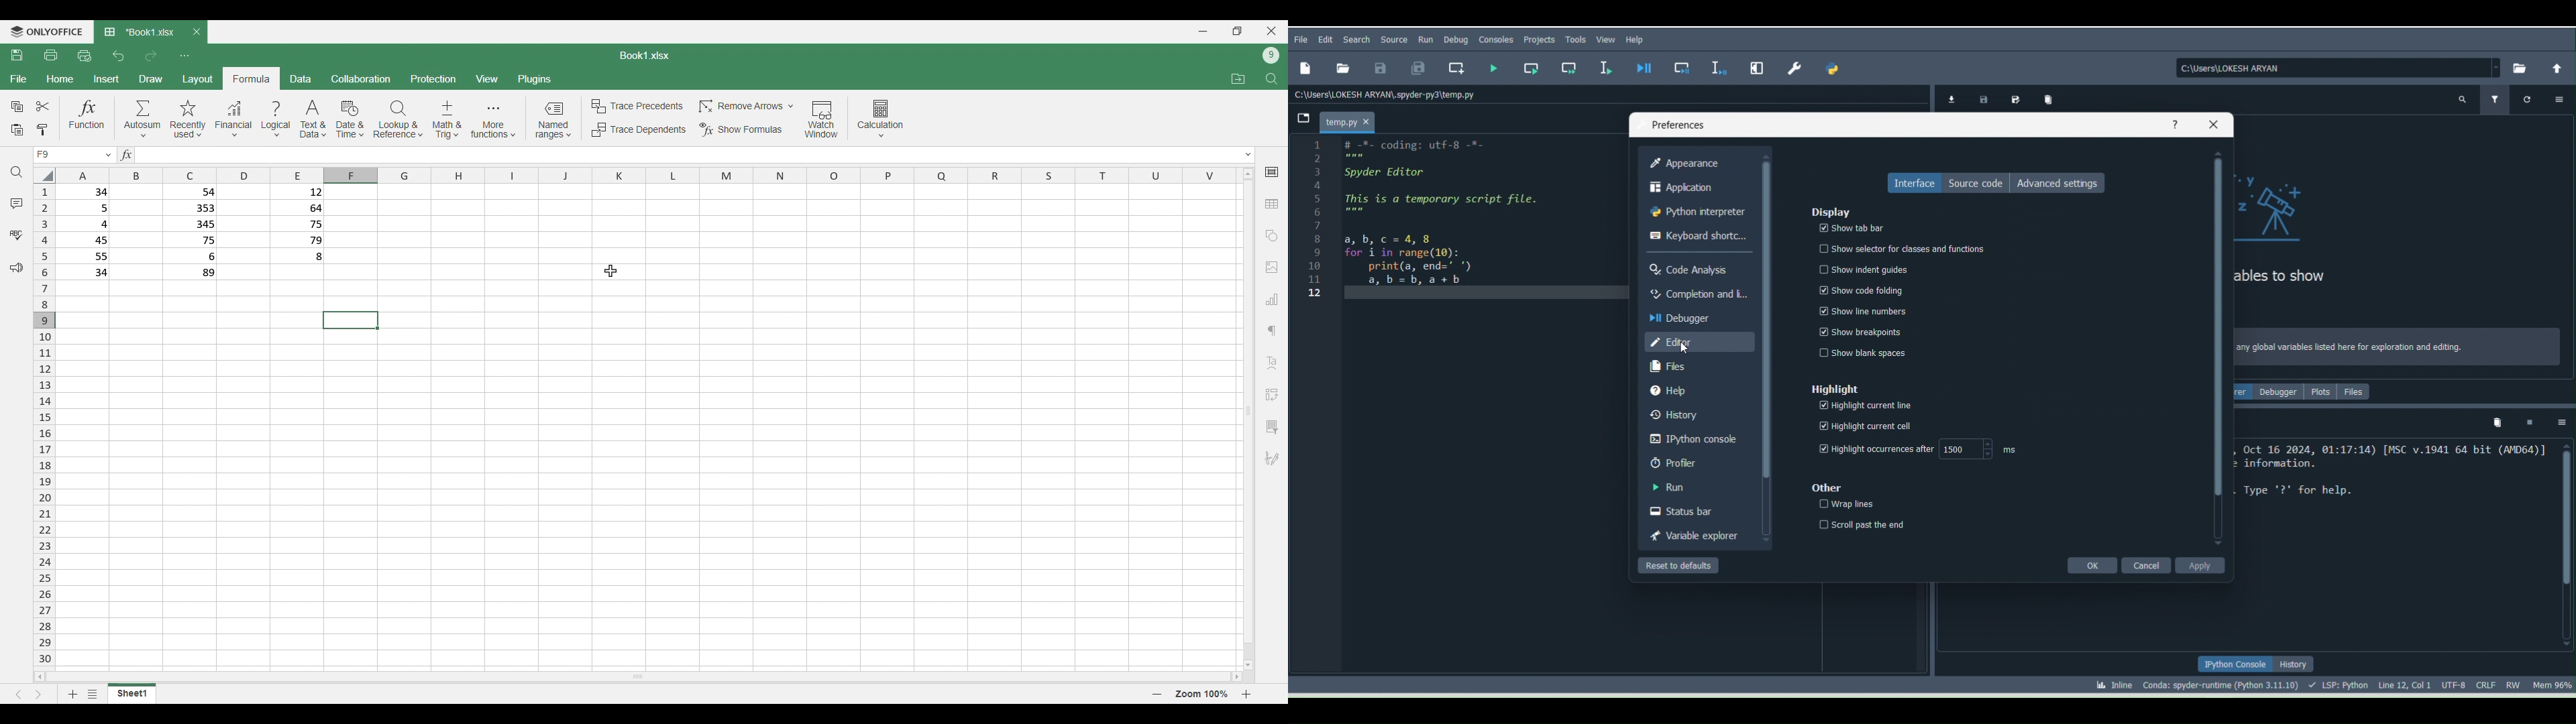  I want to click on Variable explorer, so click(1696, 536).